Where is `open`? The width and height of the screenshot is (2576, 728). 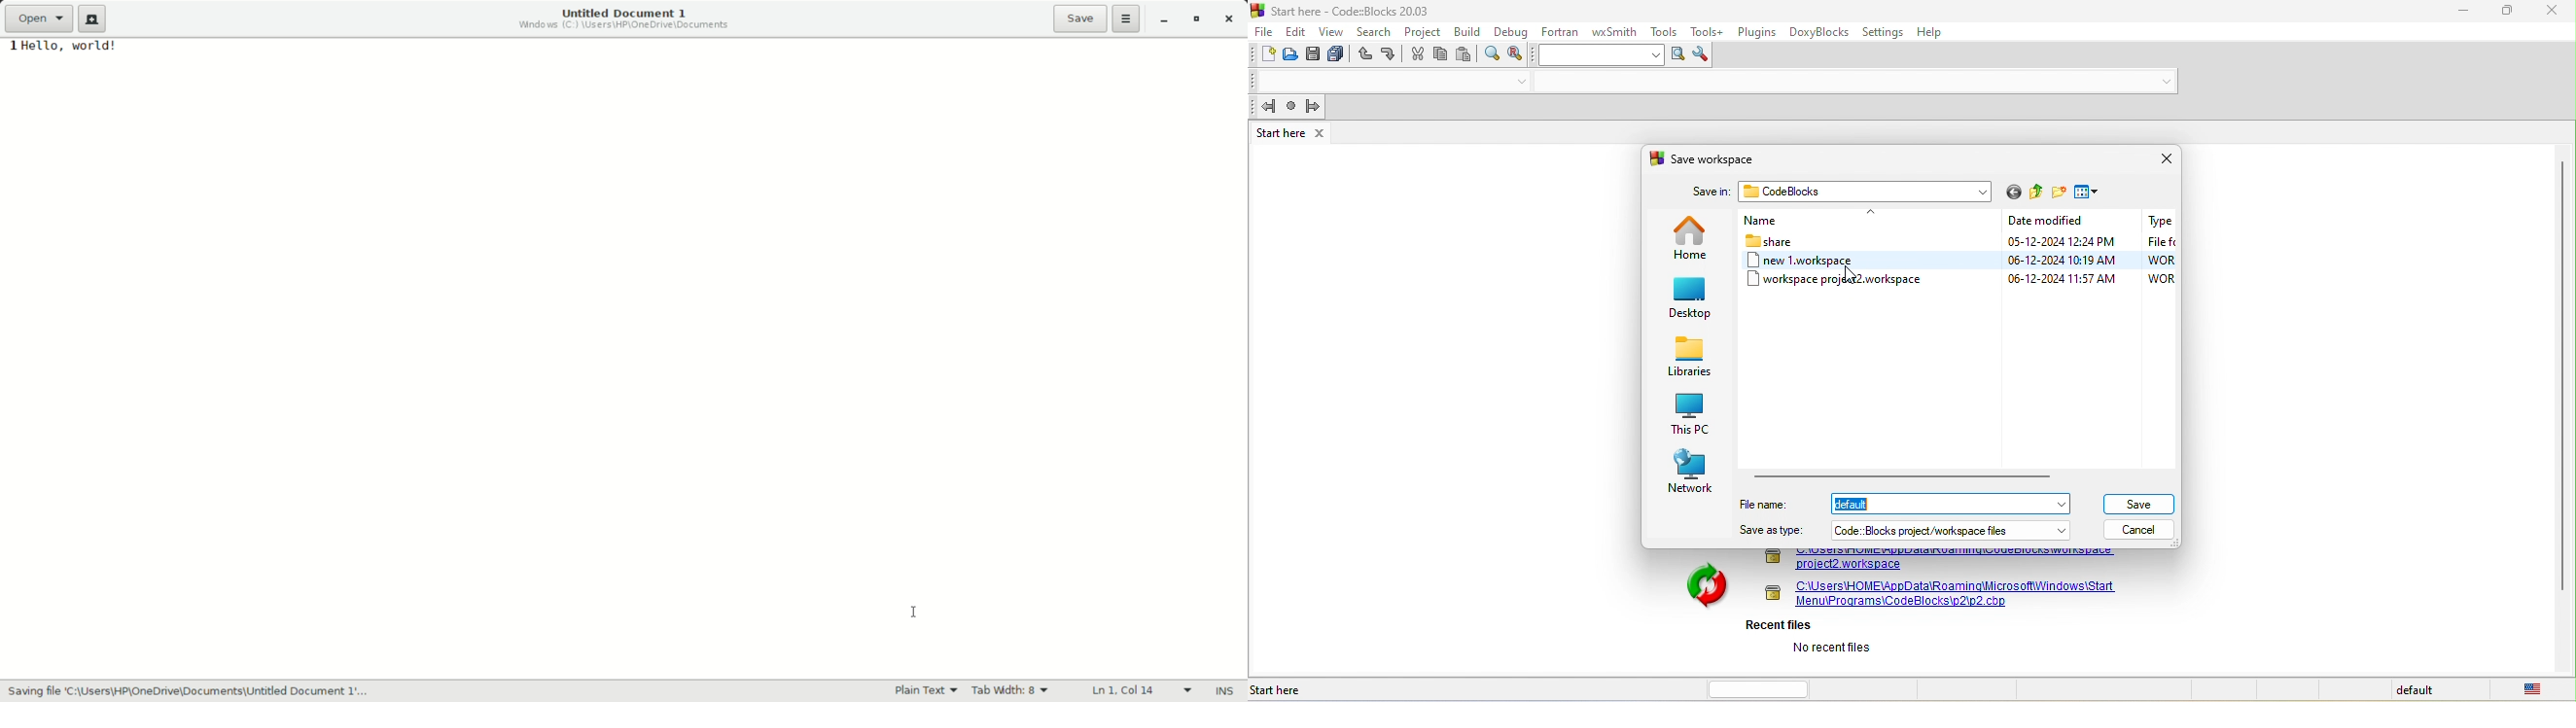 open is located at coordinates (40, 19).